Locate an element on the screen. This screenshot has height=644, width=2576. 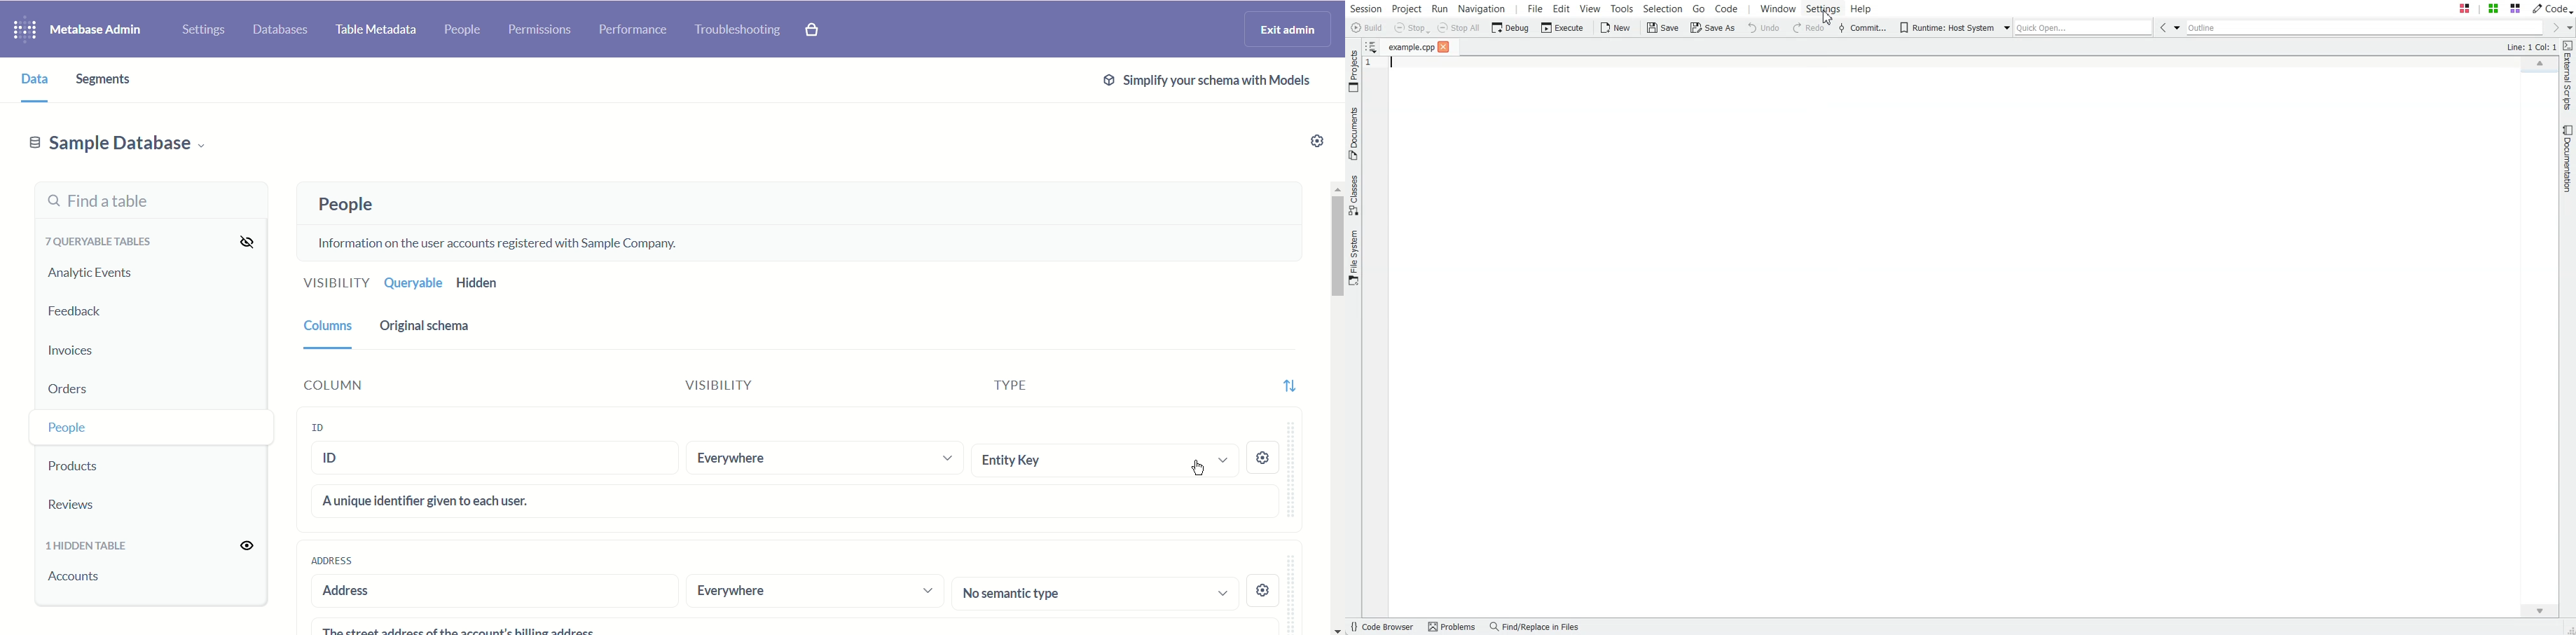
Drop down box is located at coordinates (2568, 28).